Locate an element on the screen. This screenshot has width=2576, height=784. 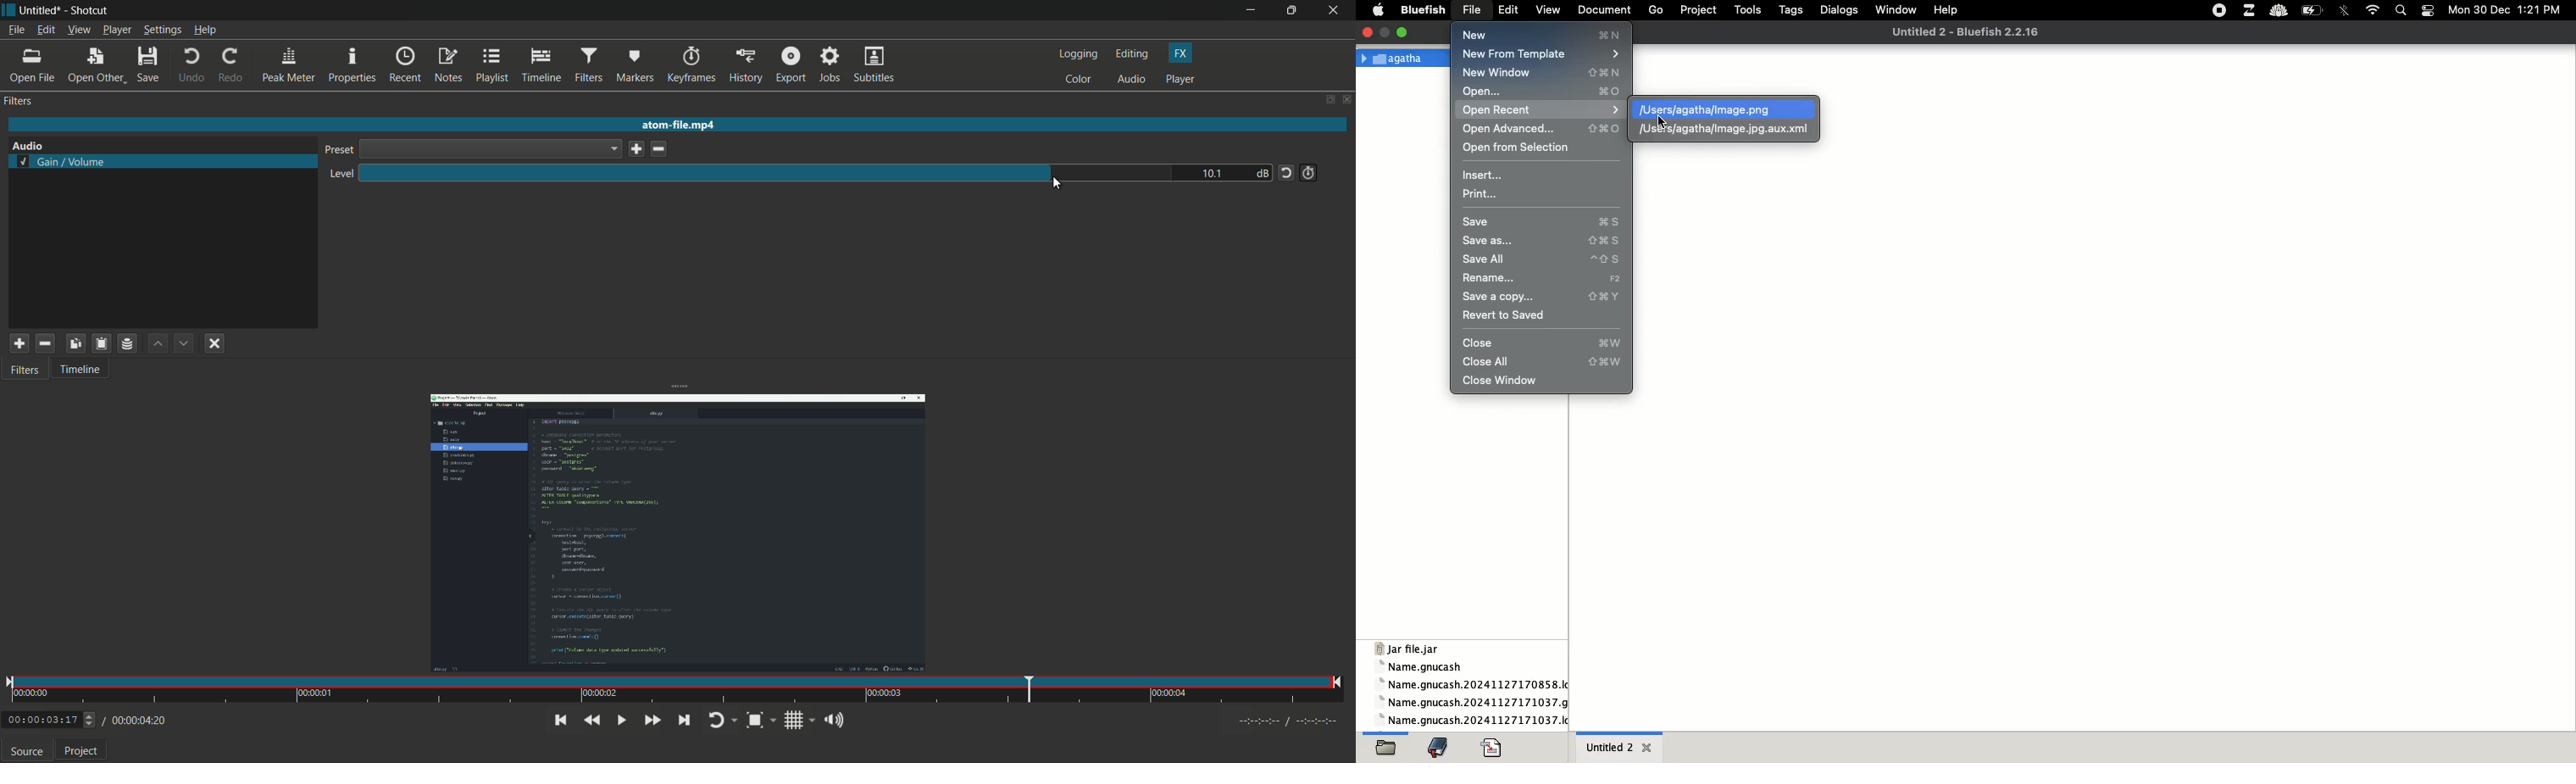
player is located at coordinates (1180, 79).